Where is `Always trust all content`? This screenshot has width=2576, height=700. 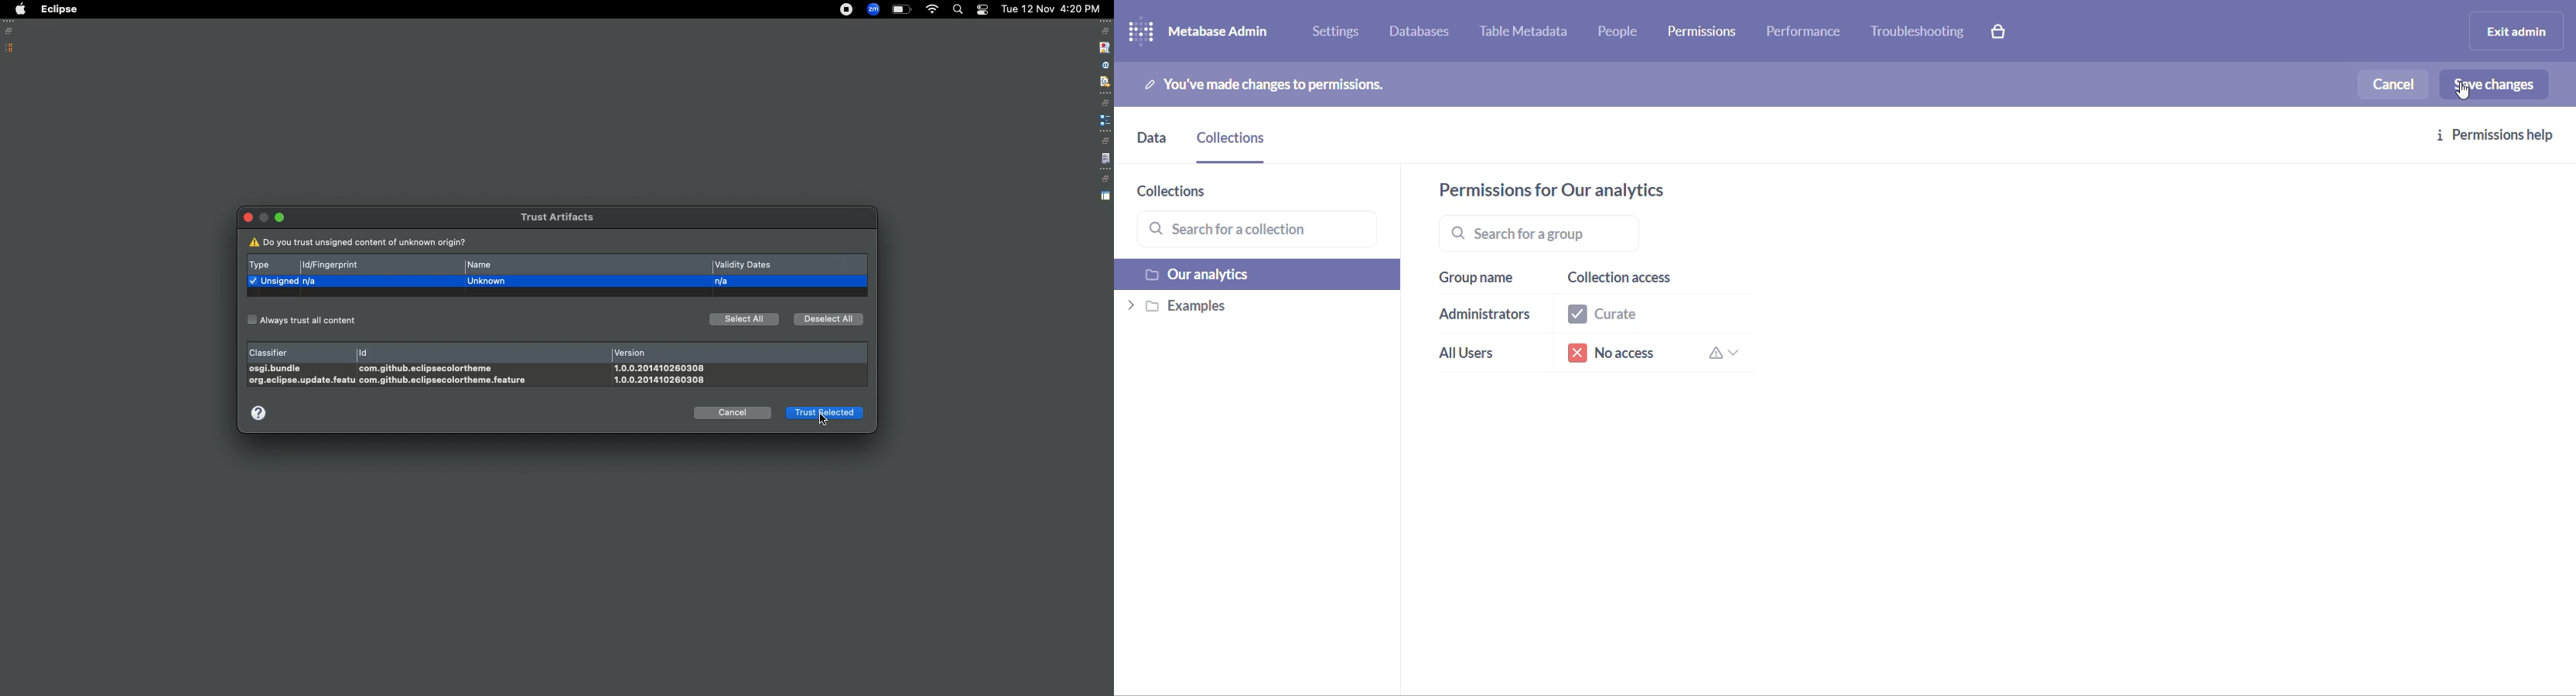 Always trust all content is located at coordinates (302, 320).